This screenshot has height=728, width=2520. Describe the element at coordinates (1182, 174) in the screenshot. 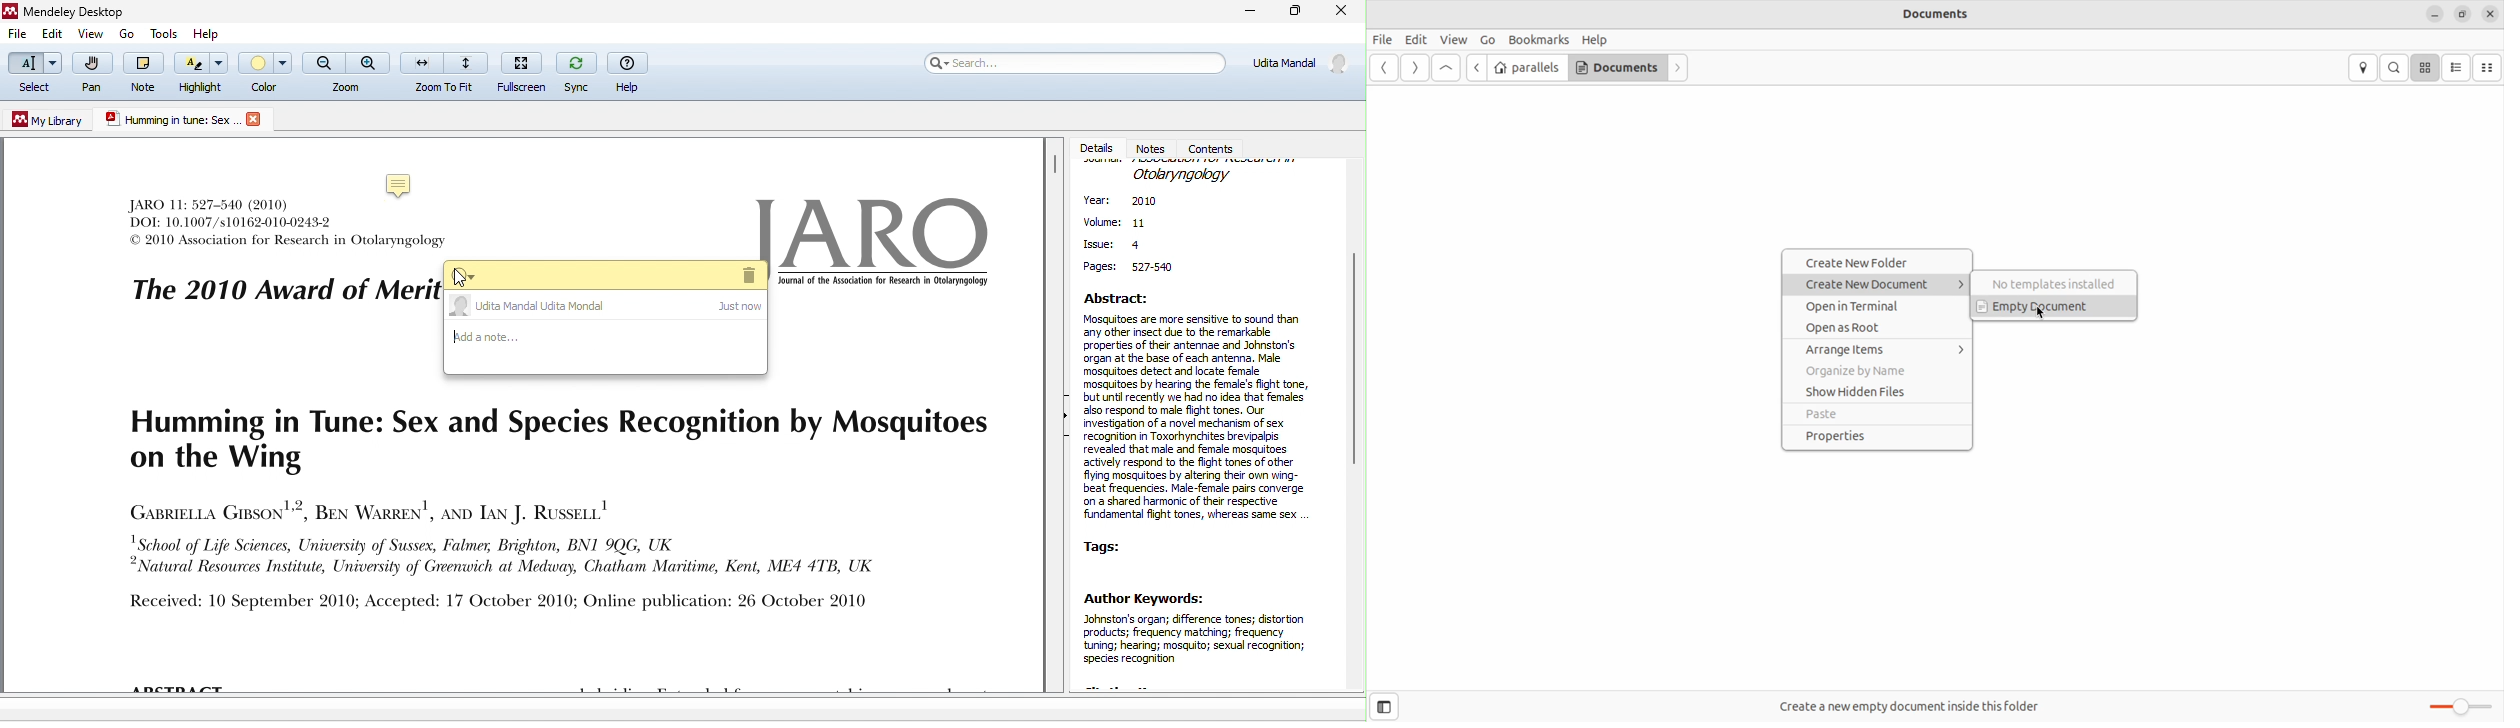

I see `journal name` at that location.